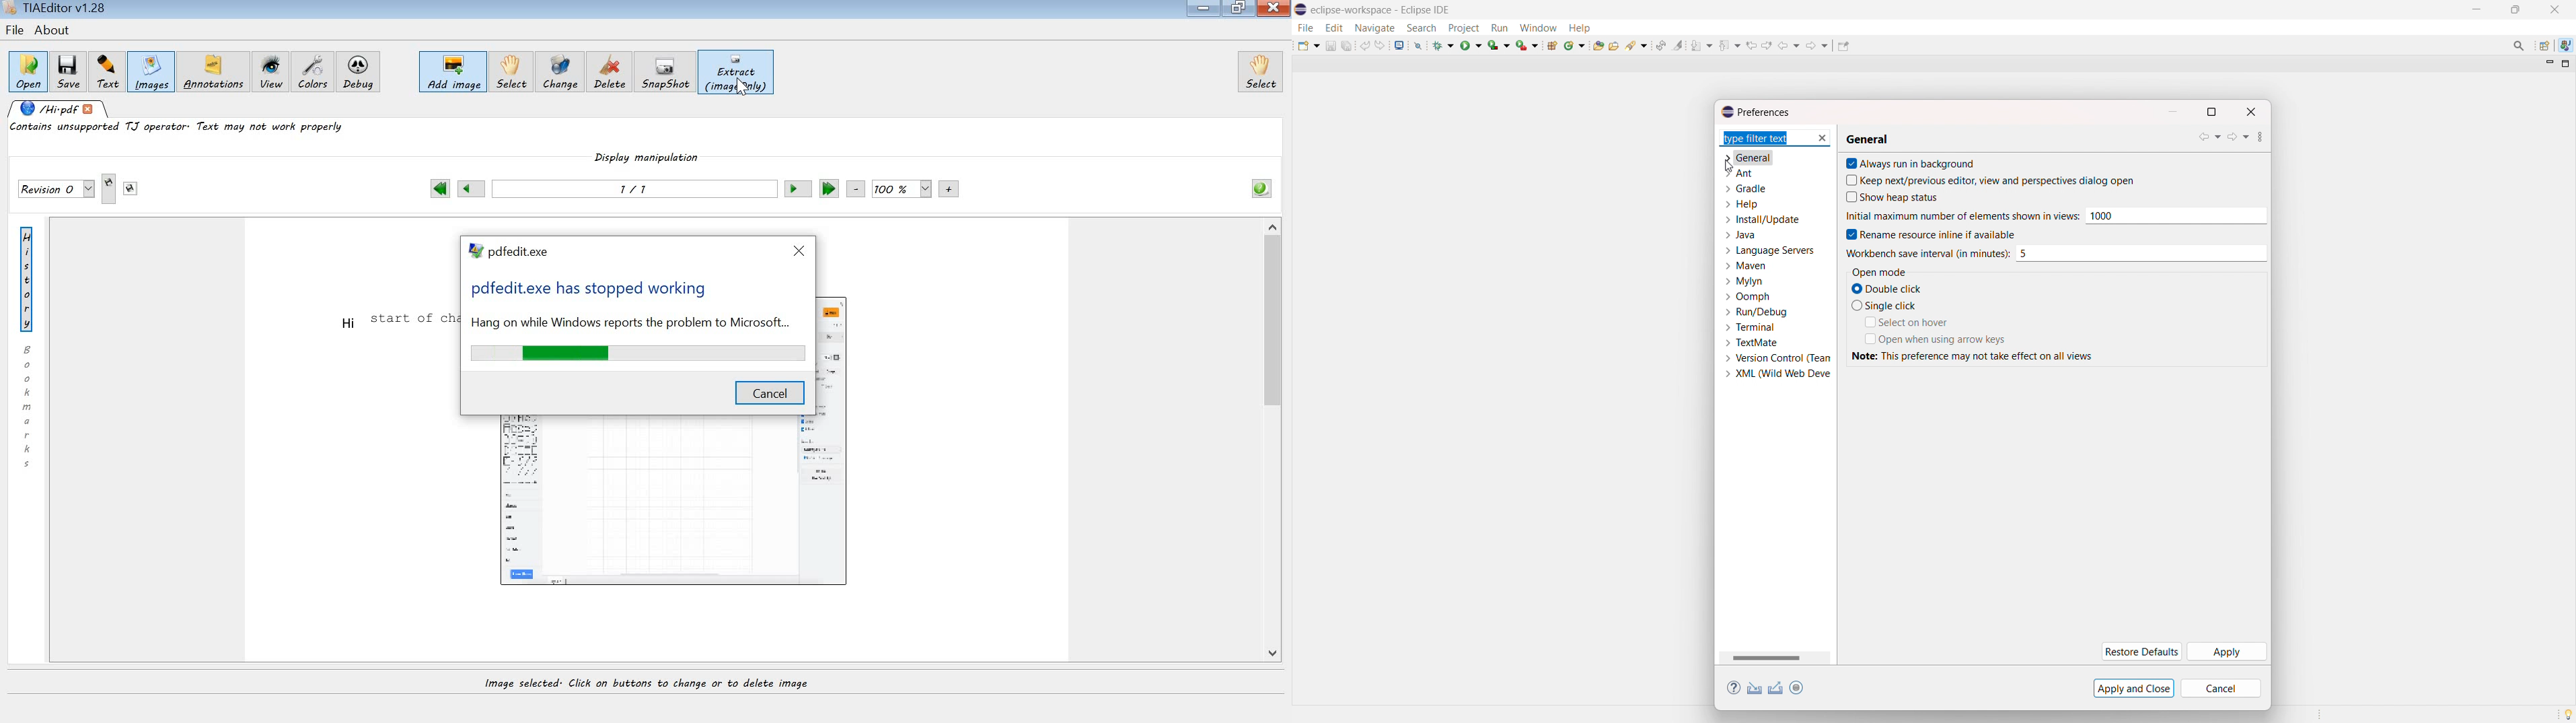 Image resolution: width=2576 pixels, height=728 pixels. I want to click on coverage, so click(1499, 45).